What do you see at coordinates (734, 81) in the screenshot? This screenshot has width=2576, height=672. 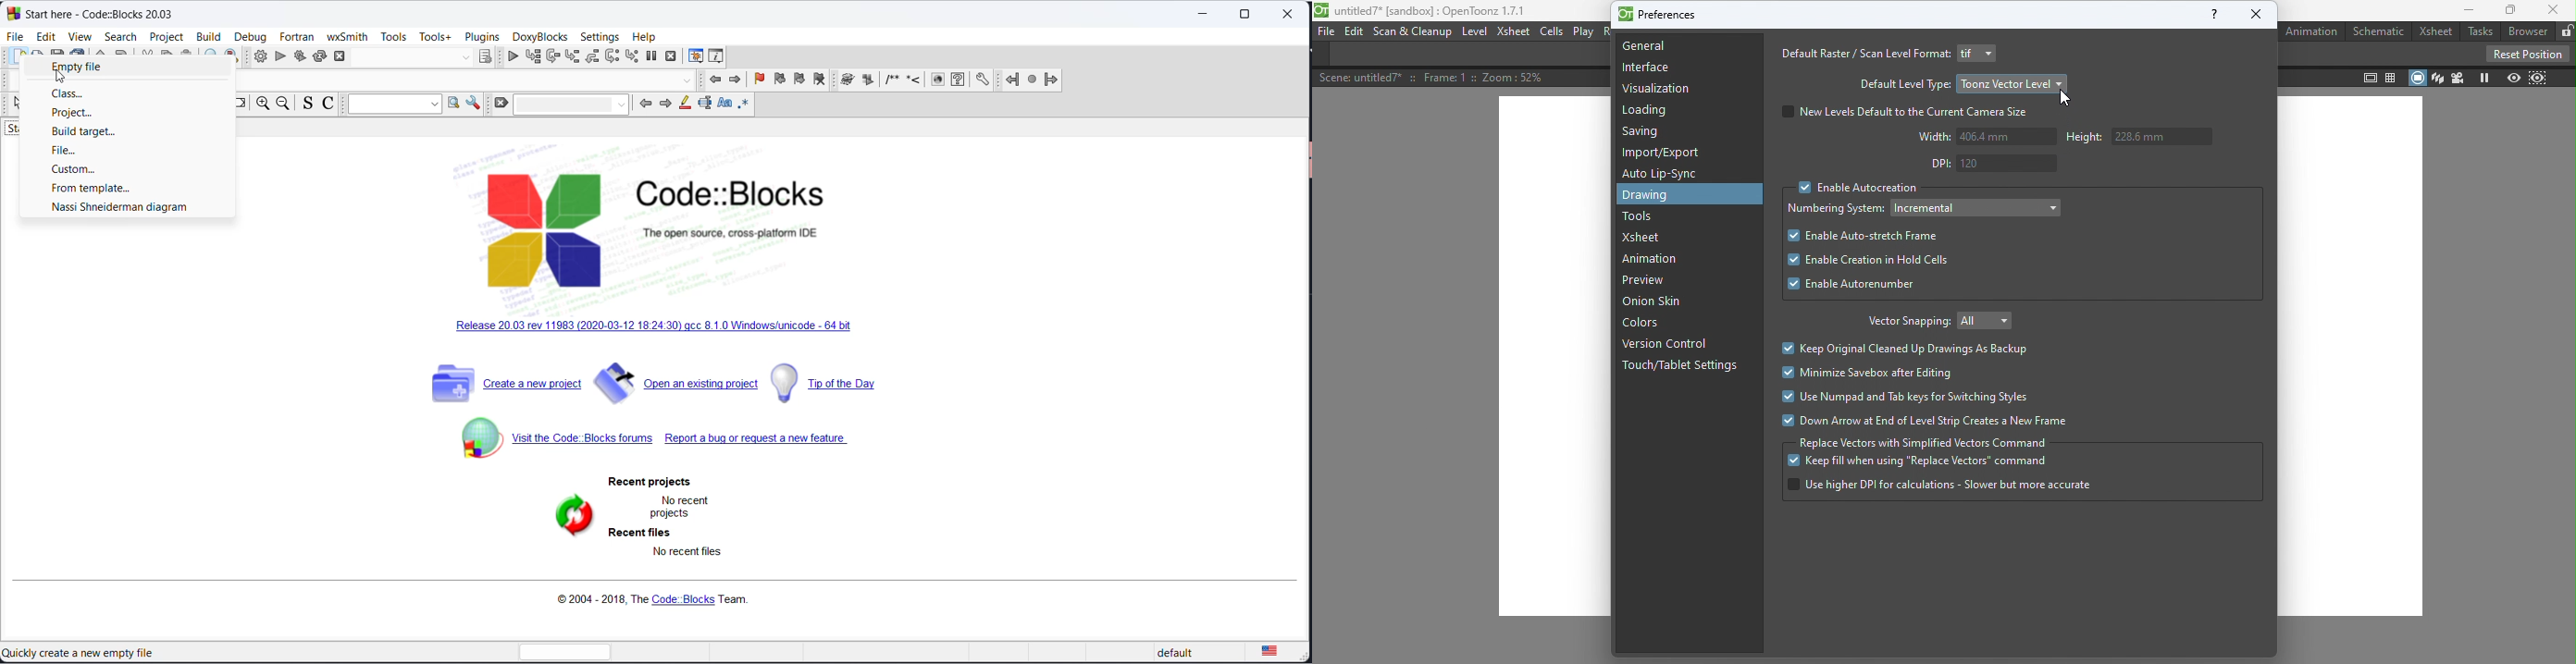 I see `go next ` at bounding box center [734, 81].